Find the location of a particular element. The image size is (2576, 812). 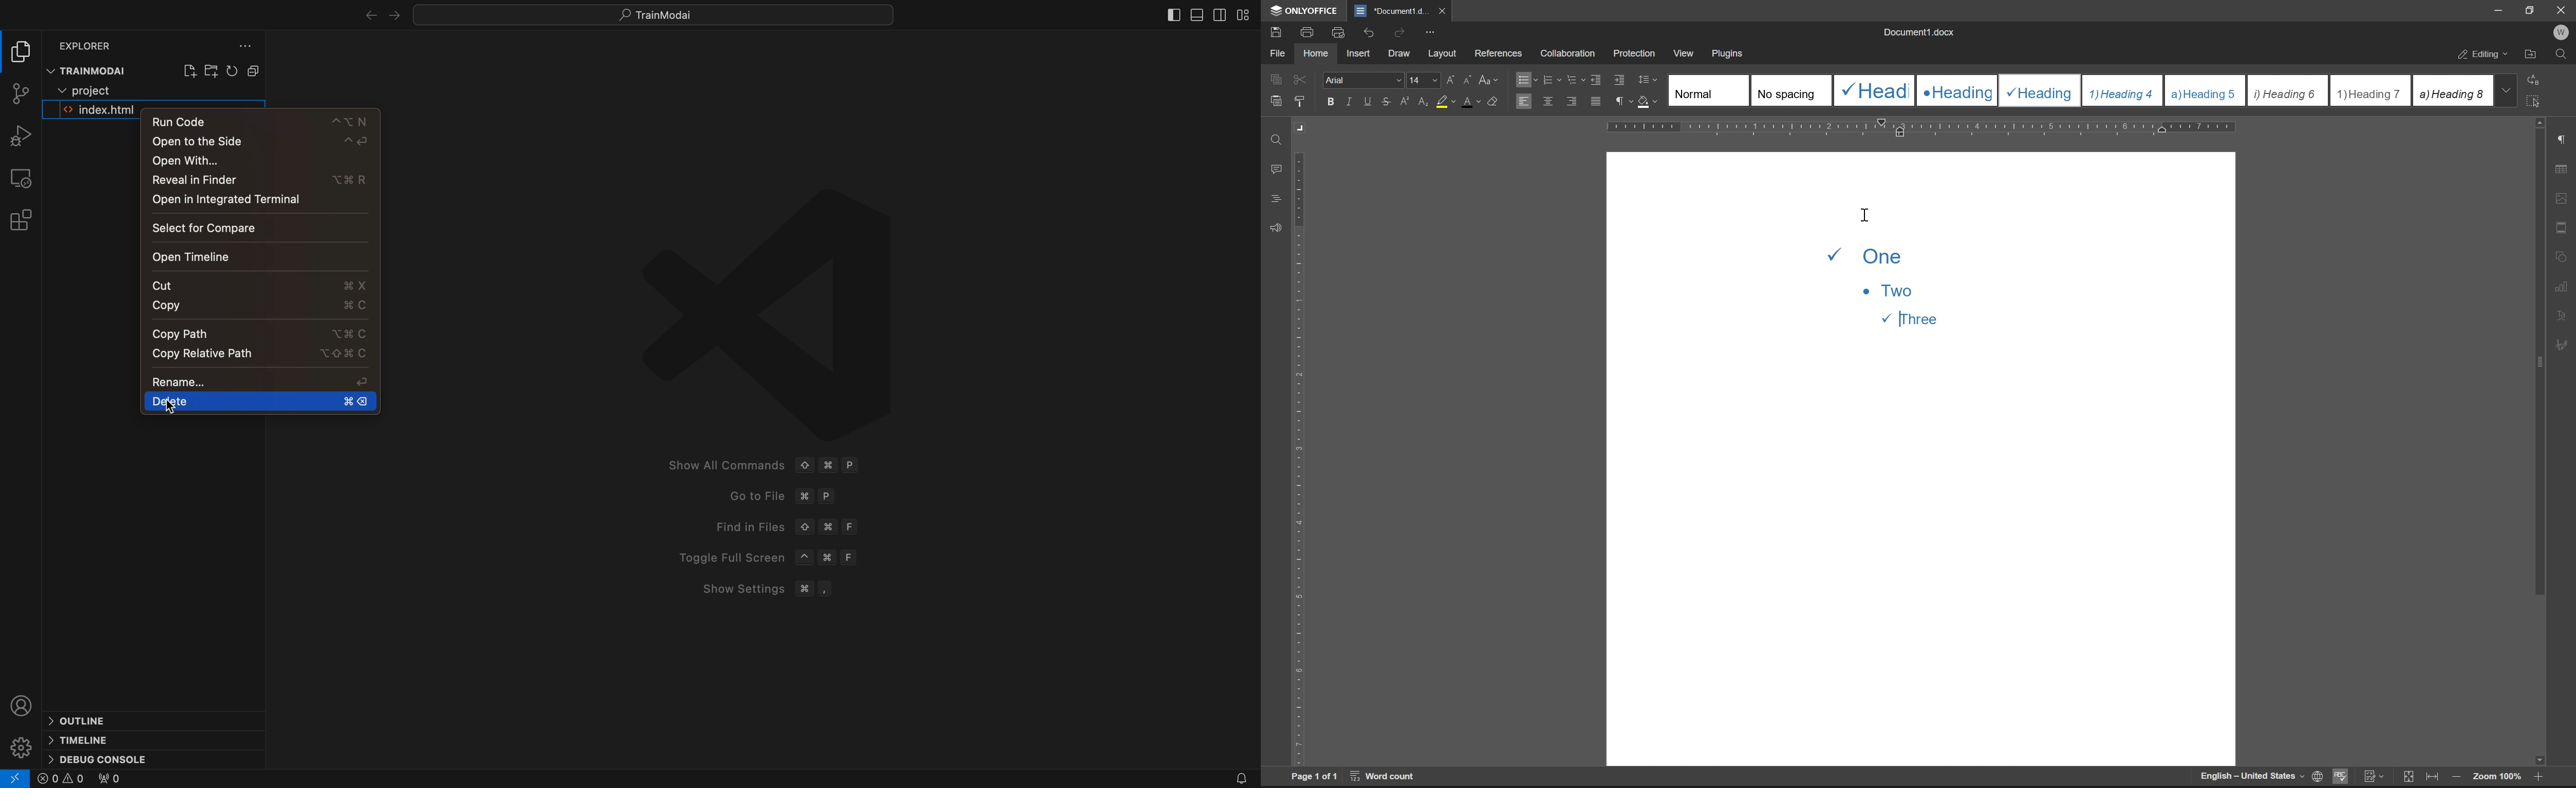

shape settings is located at coordinates (2561, 254).